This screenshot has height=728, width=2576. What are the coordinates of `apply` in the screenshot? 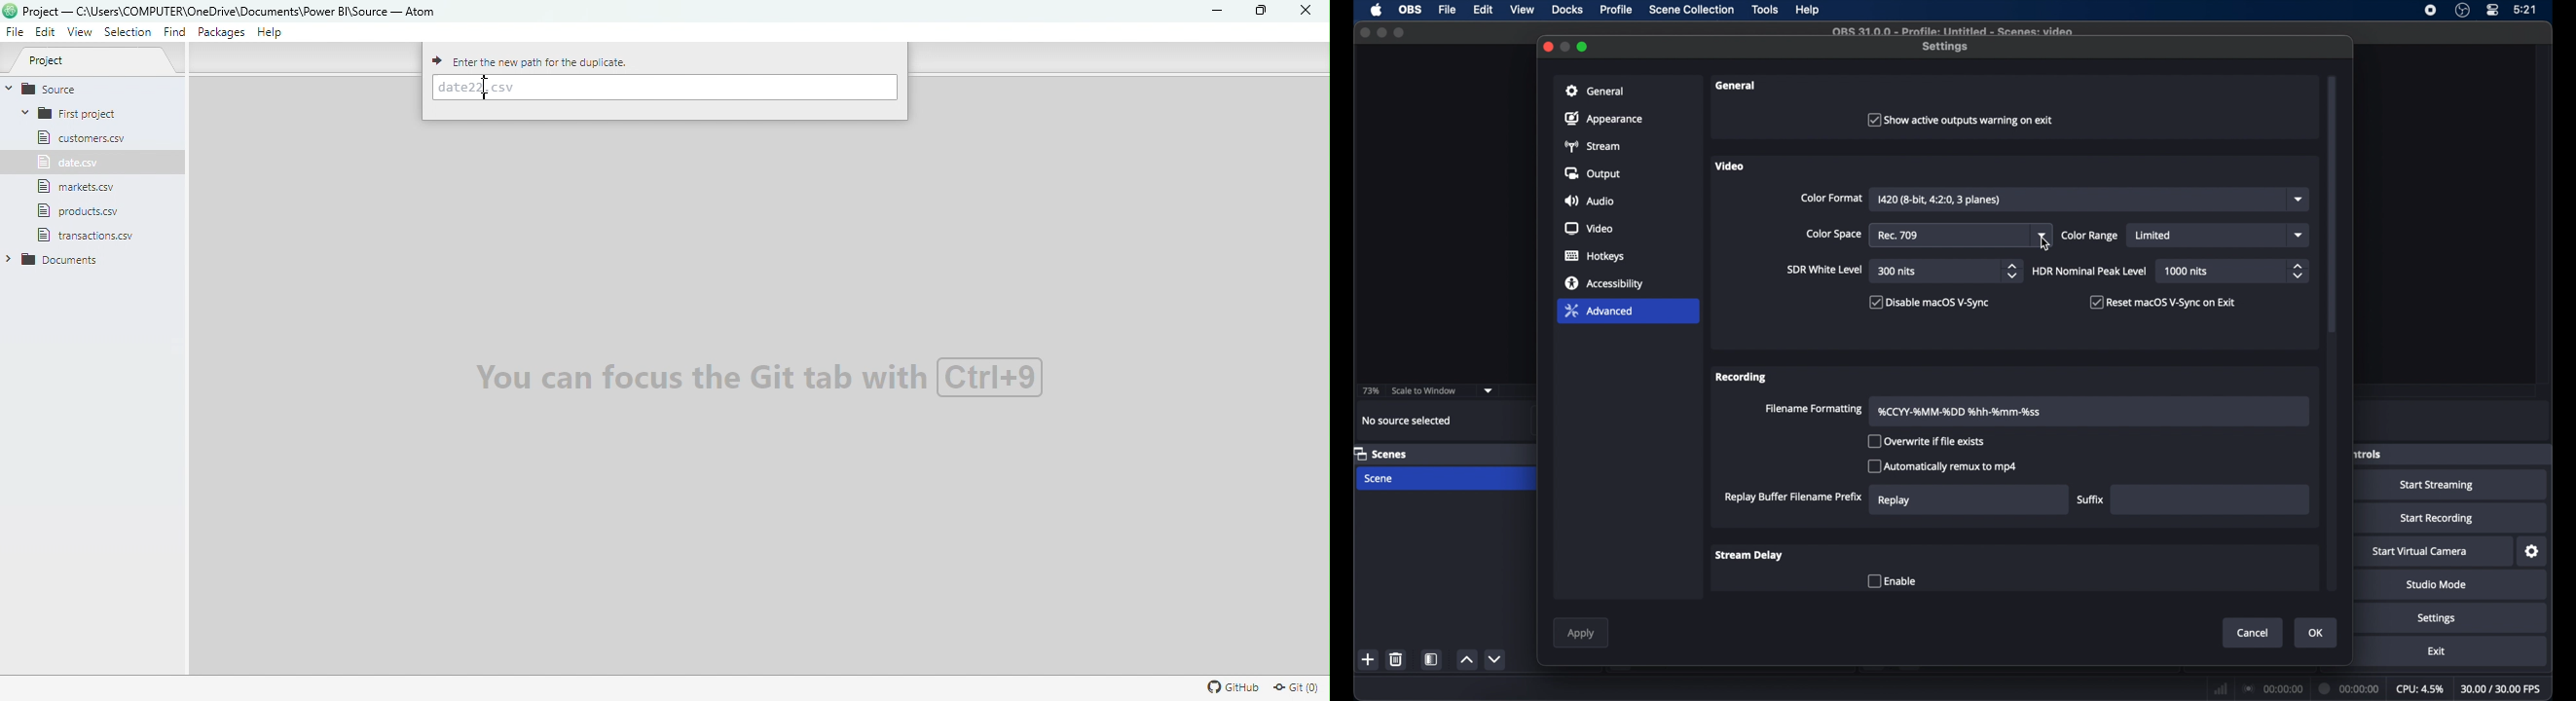 It's located at (1580, 633).